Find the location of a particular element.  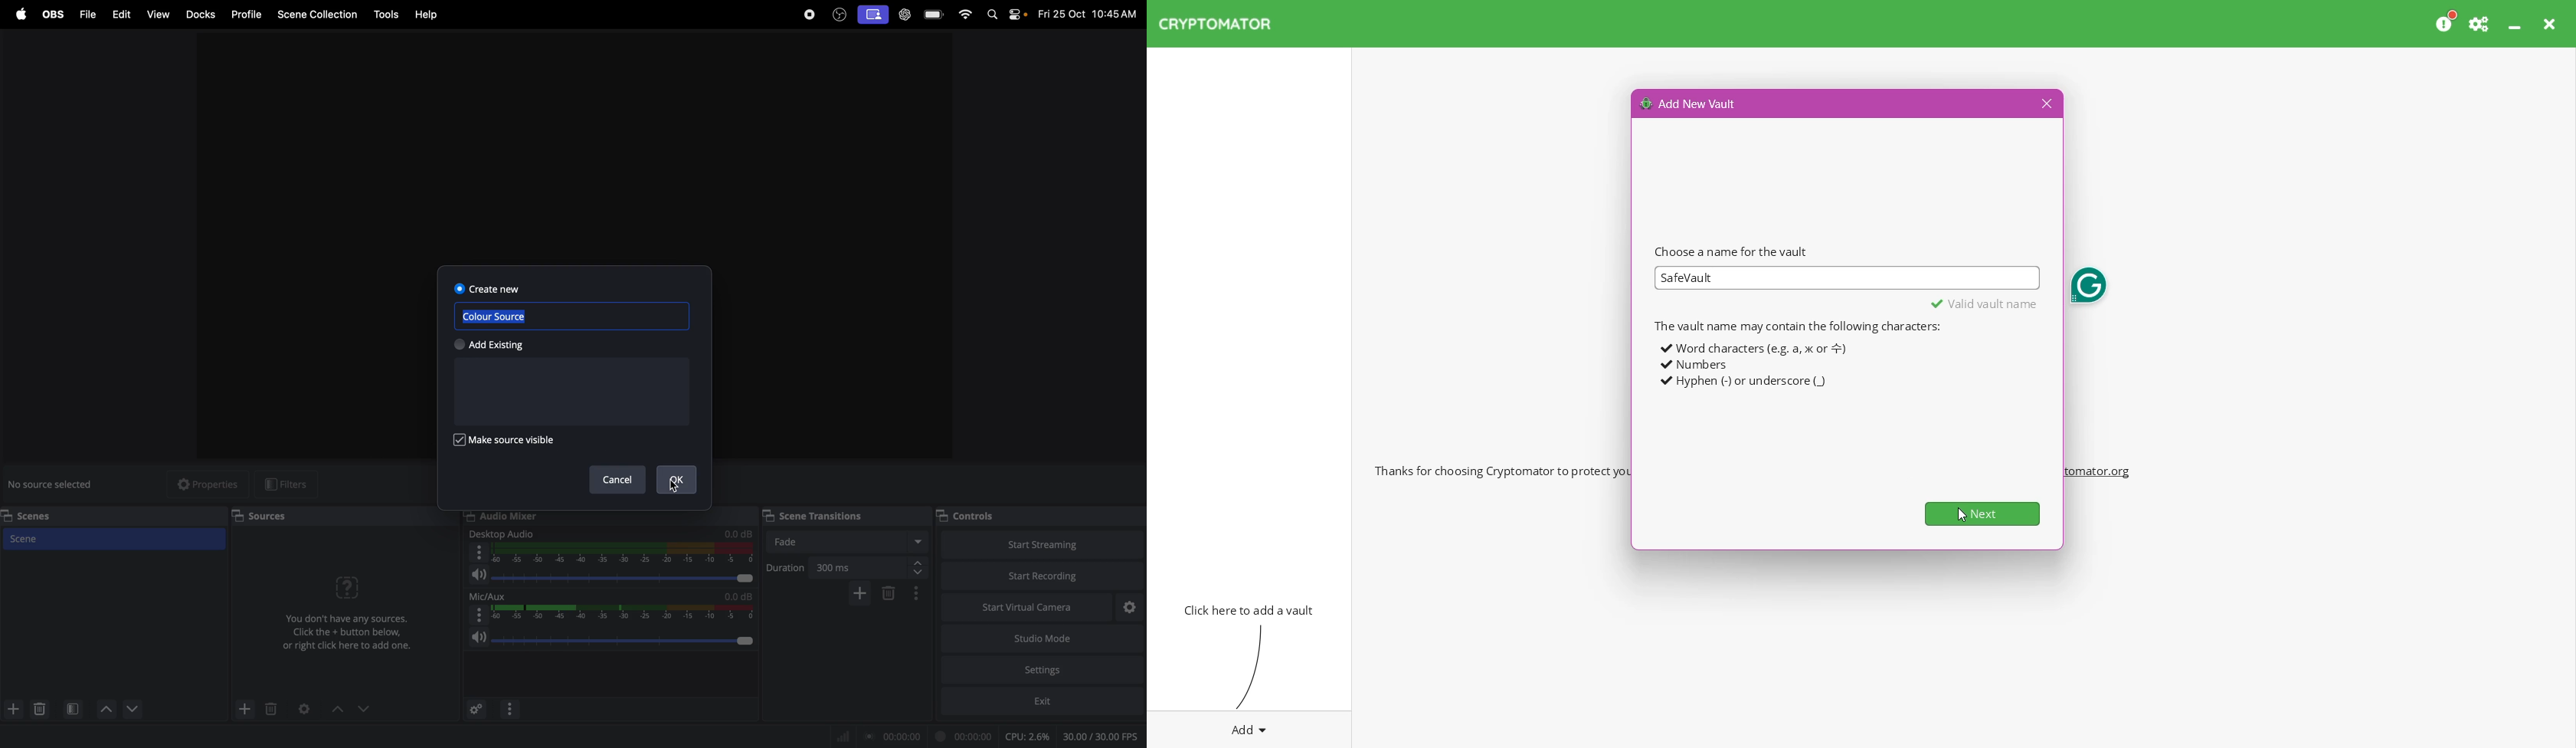

Cursor is located at coordinates (674, 487).